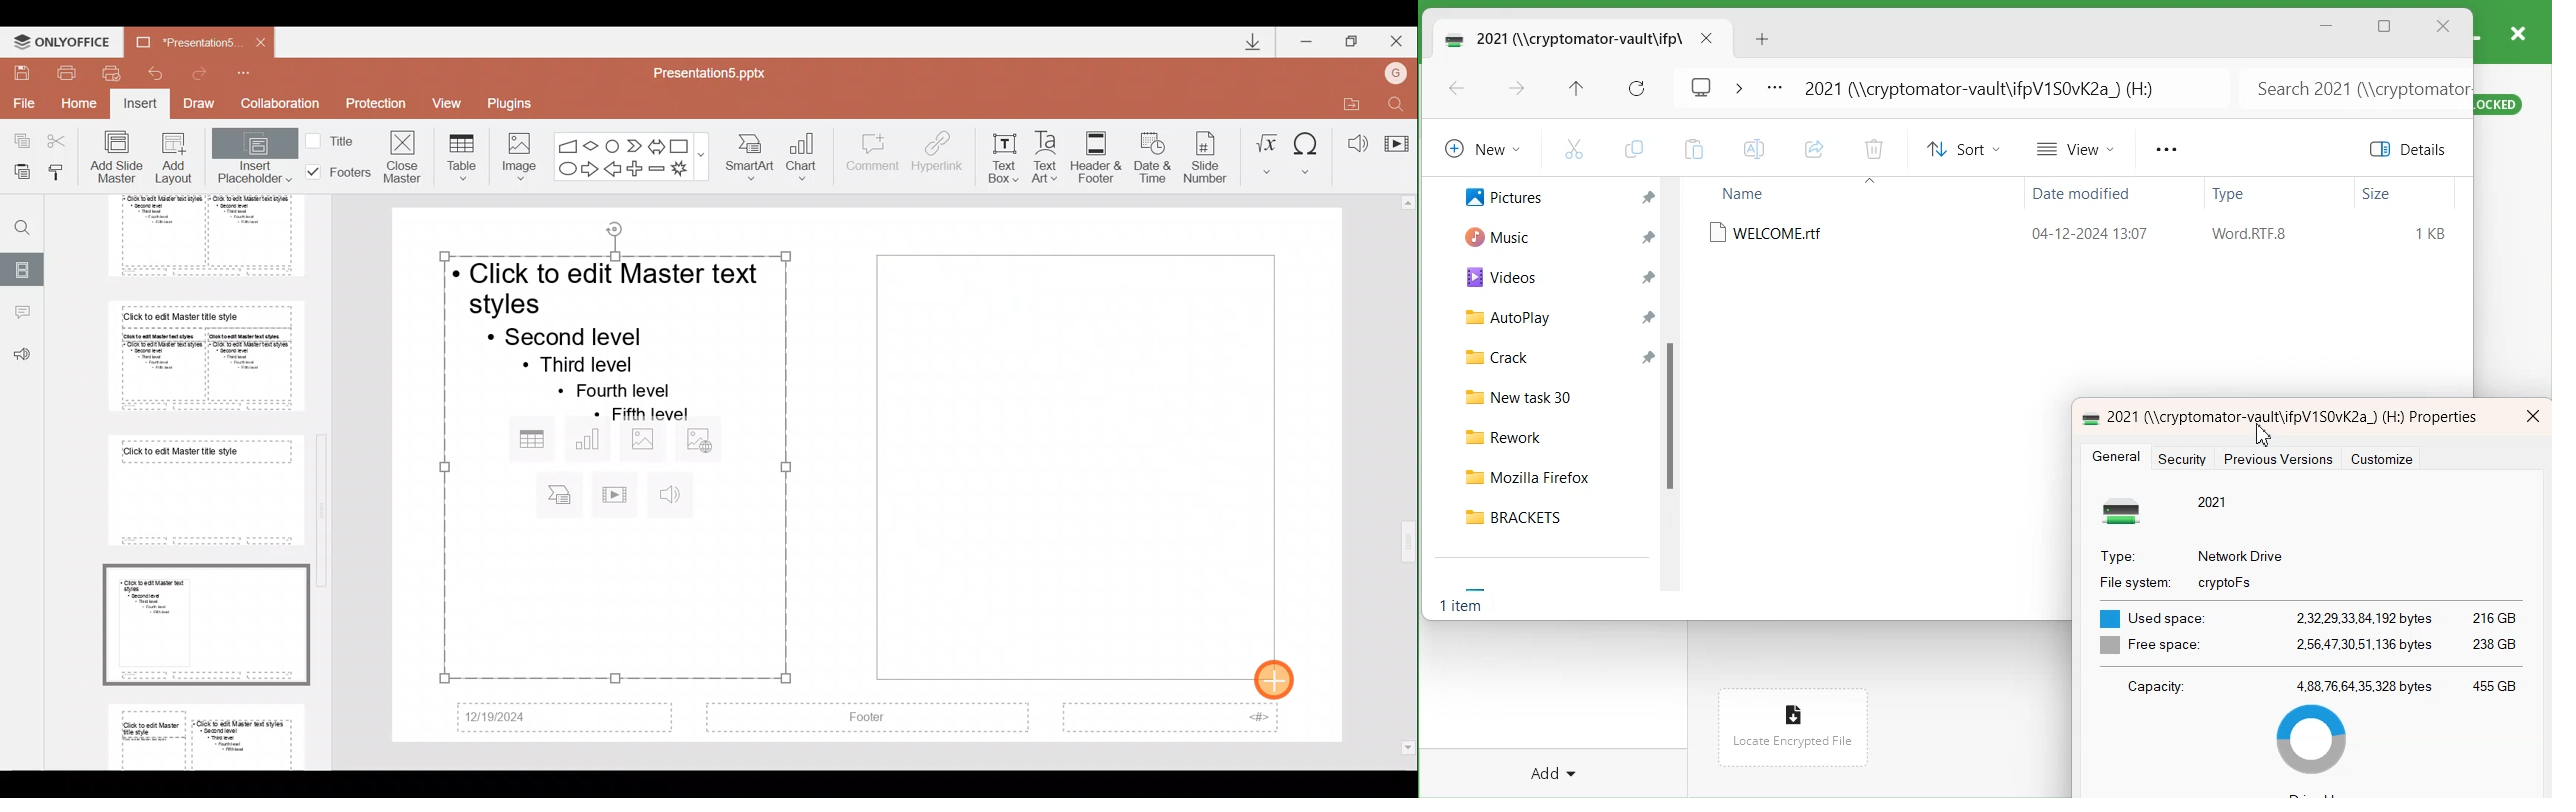  Describe the element at coordinates (656, 143) in the screenshot. I see `Left right arrow` at that location.